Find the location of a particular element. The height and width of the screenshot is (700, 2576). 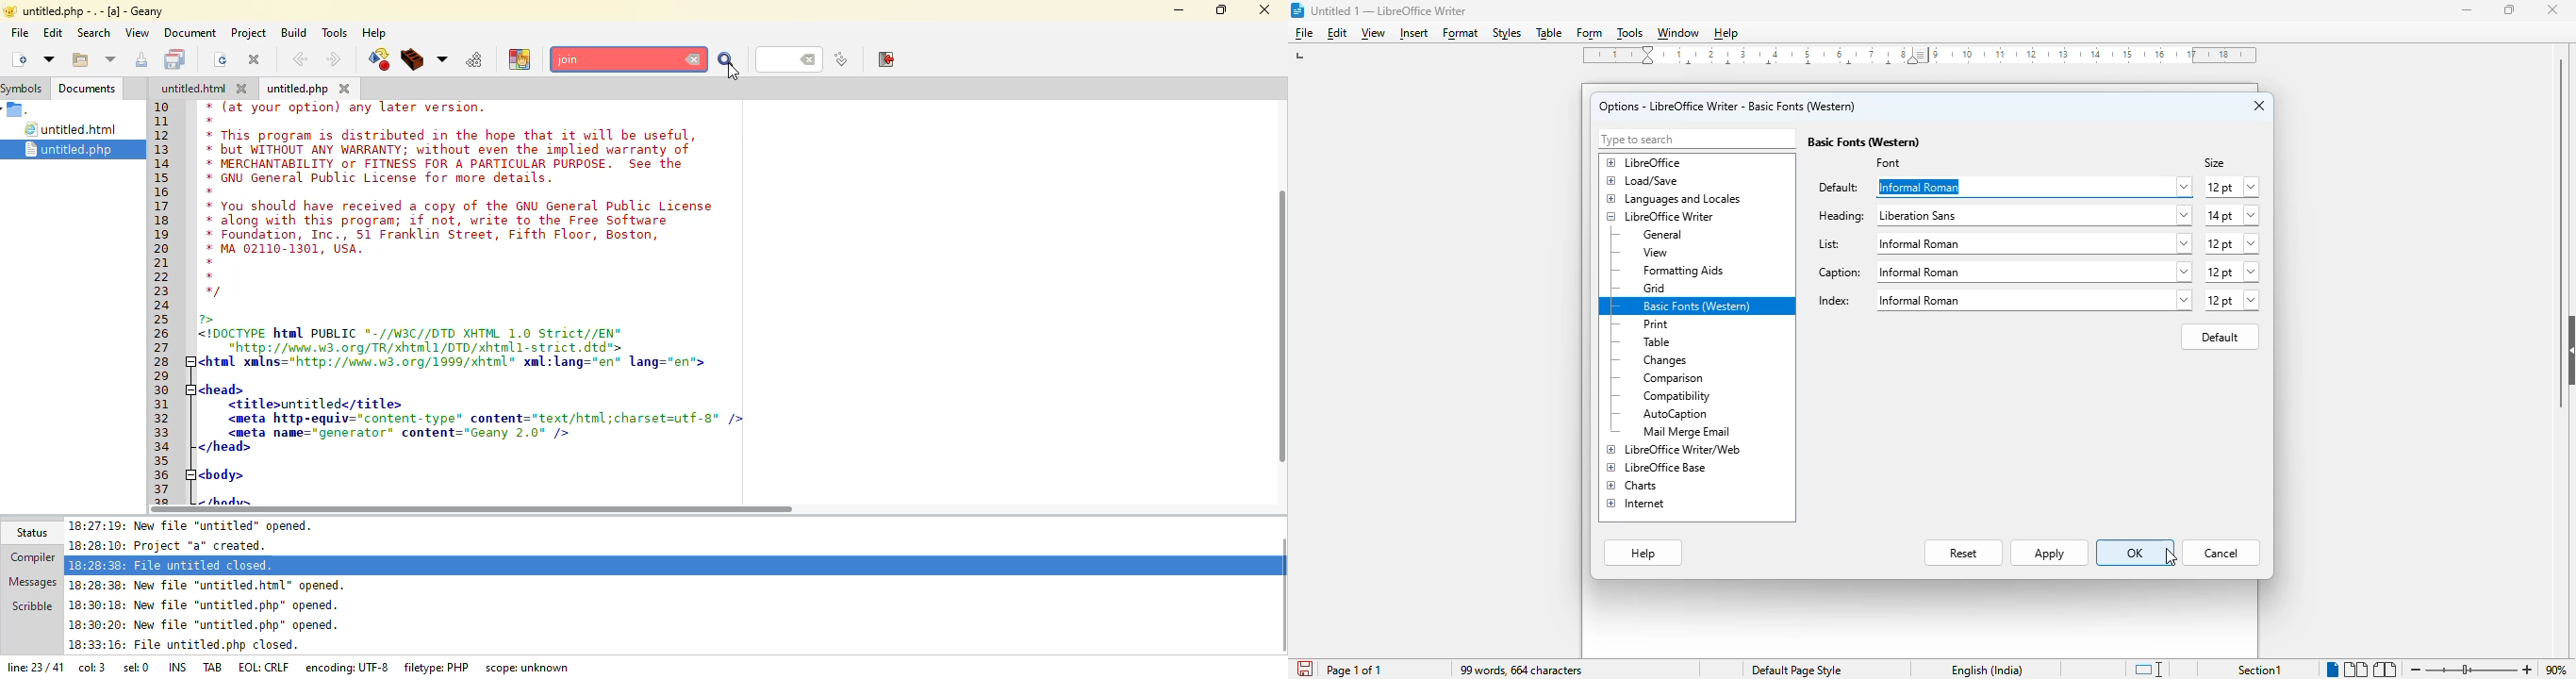

<body> is located at coordinates (223, 473).